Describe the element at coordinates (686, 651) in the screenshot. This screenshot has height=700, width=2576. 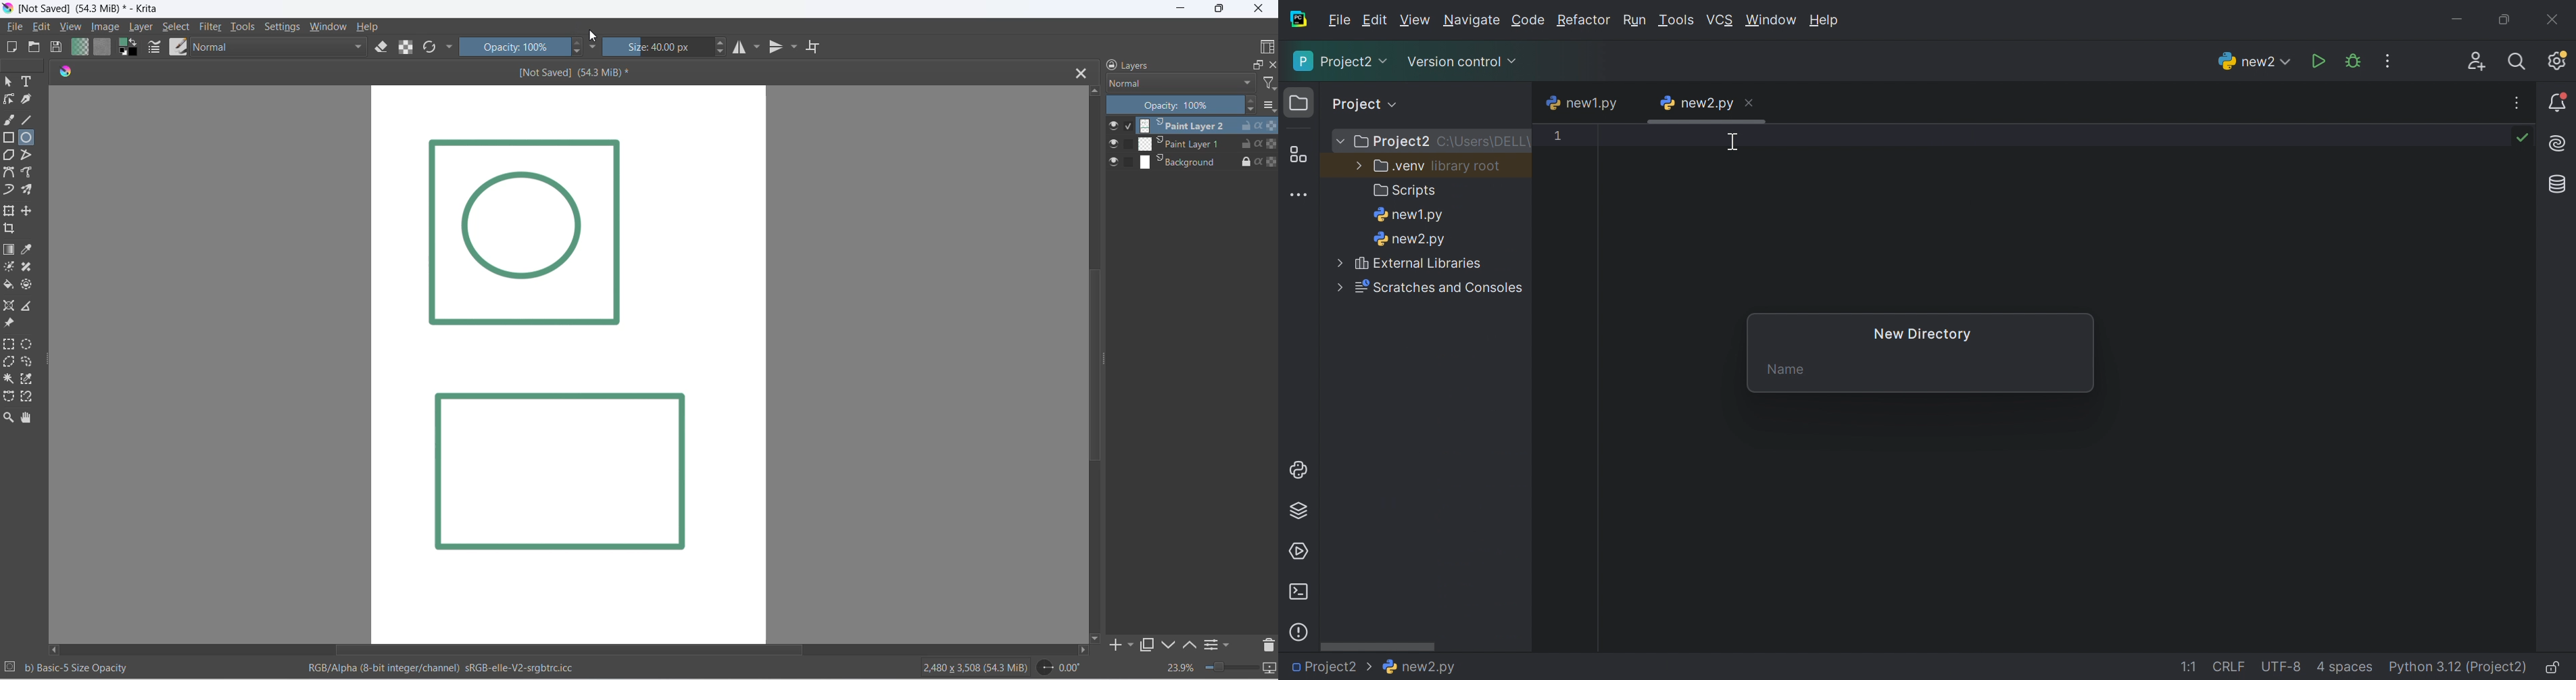
I see `scrollbar` at that location.